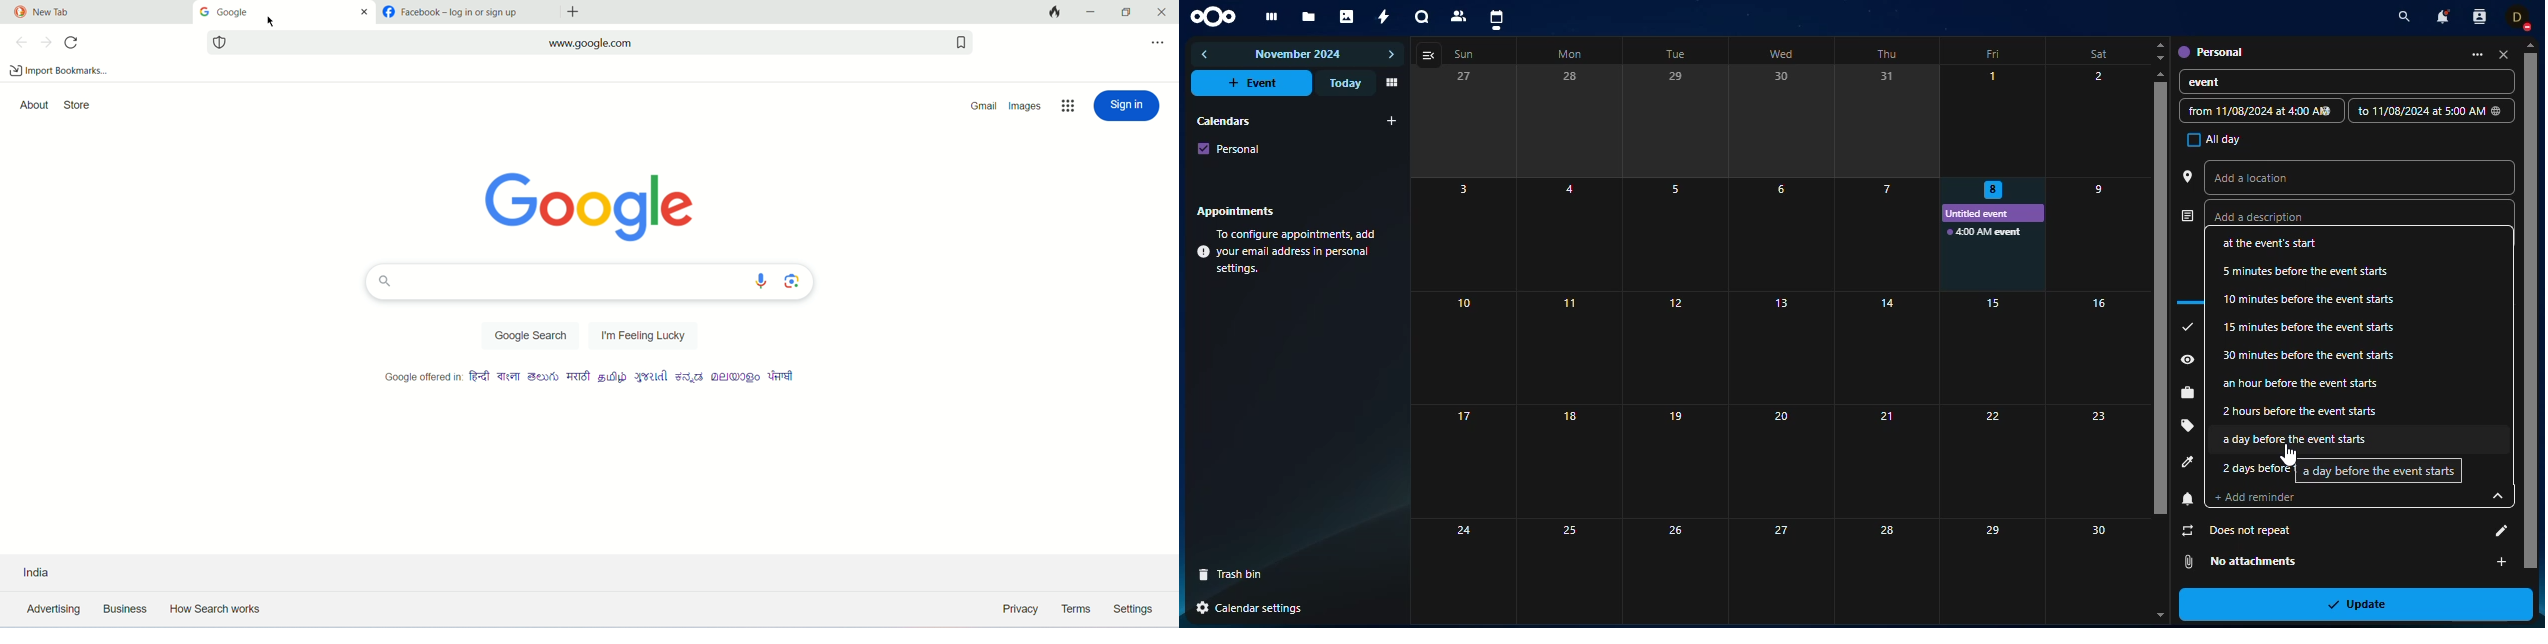  What do you see at coordinates (2489, 493) in the screenshot?
I see `drop down` at bounding box center [2489, 493].